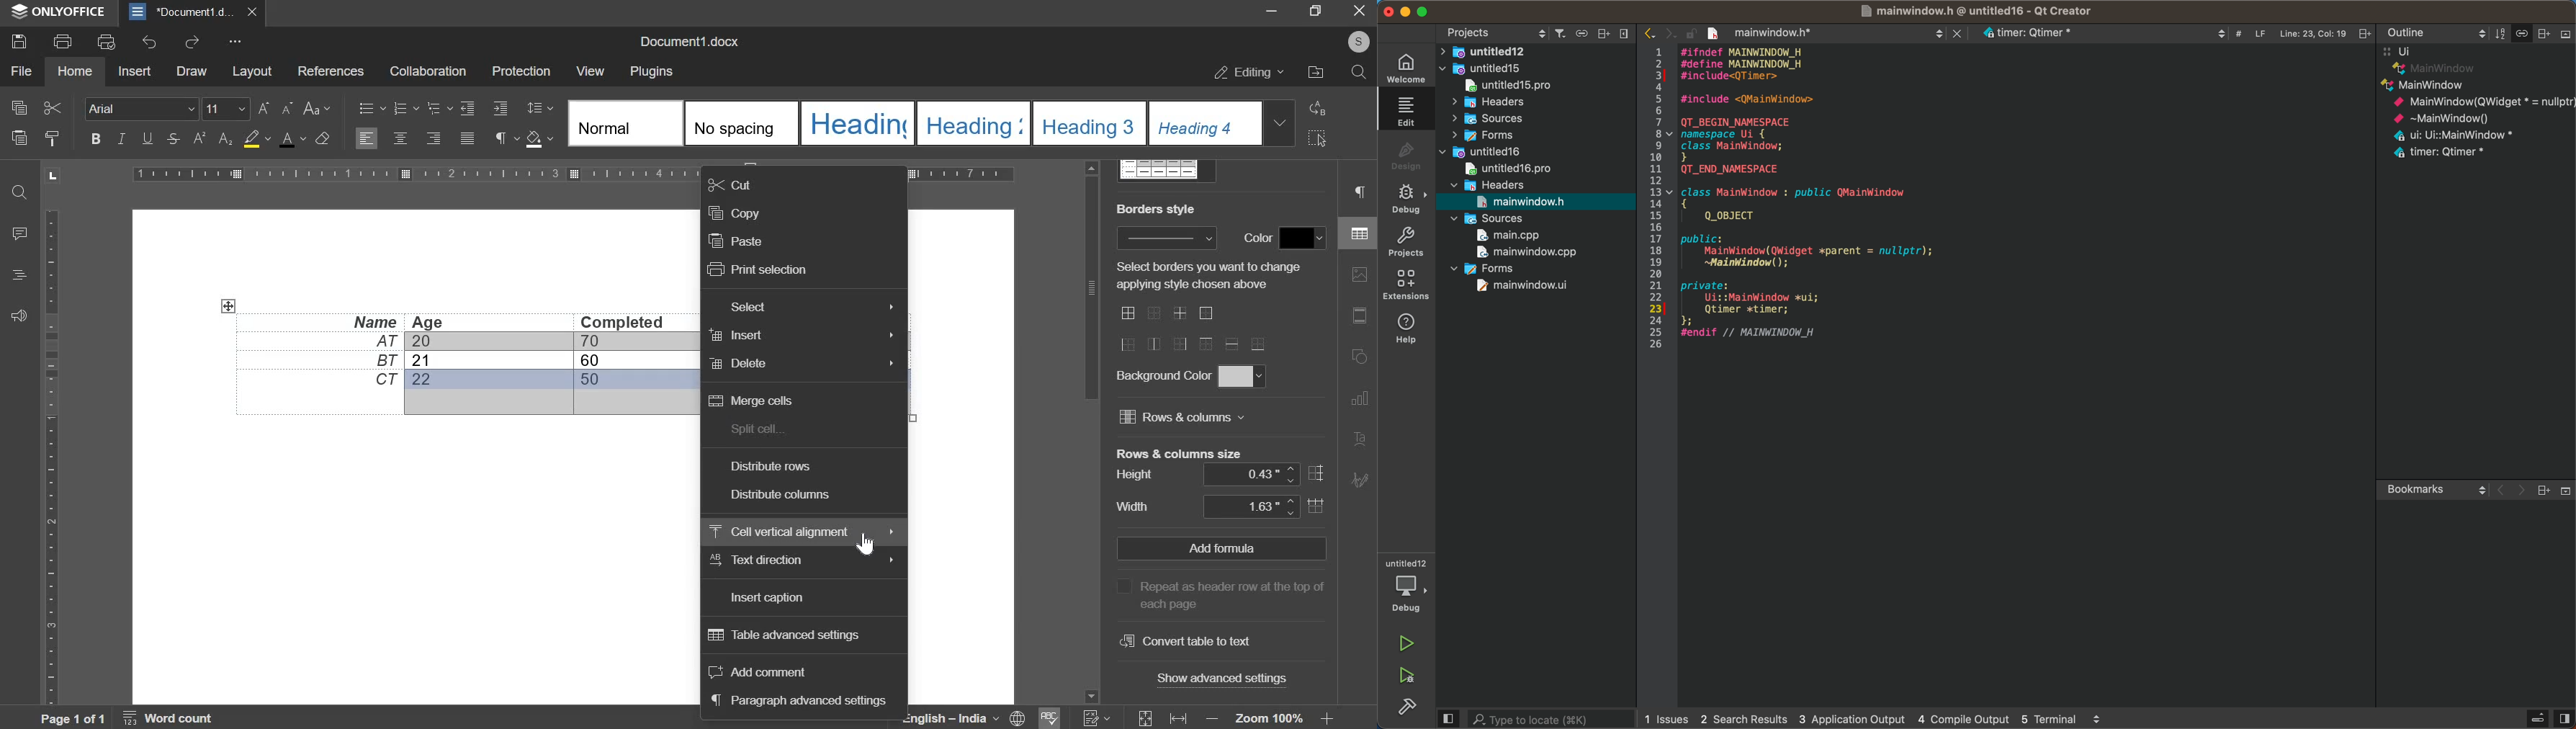 The image size is (2576, 756). I want to click on stroke through, so click(171, 138).